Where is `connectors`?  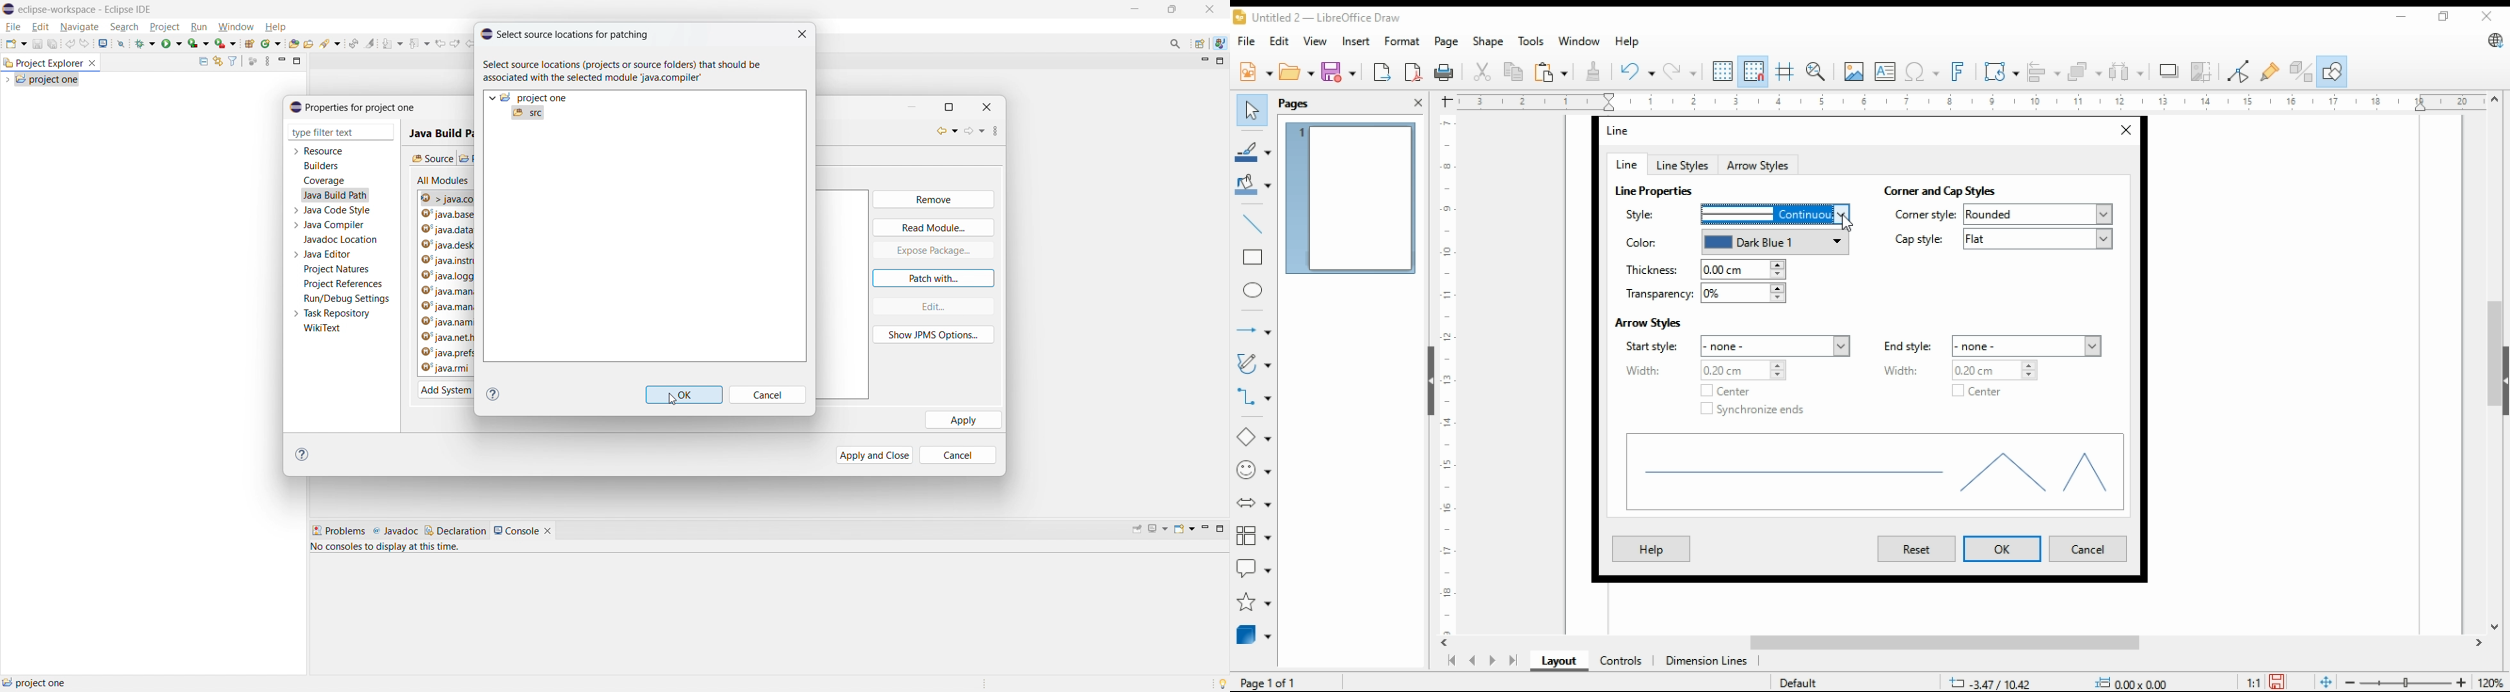 connectors is located at coordinates (1254, 394).